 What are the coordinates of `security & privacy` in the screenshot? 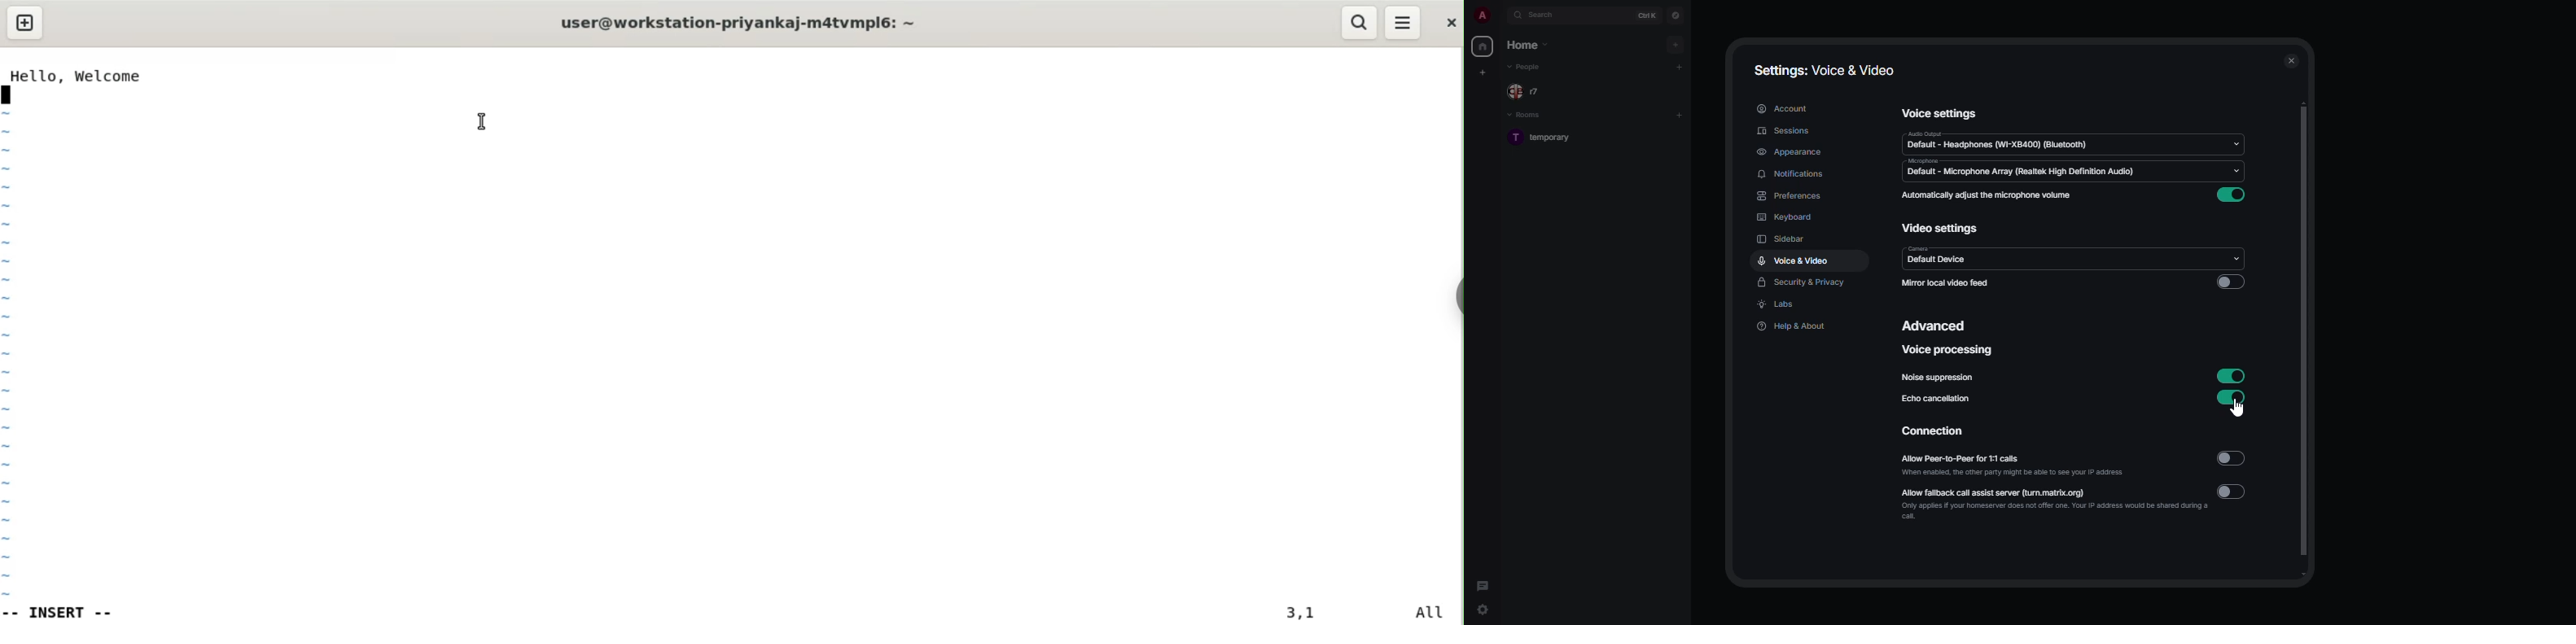 It's located at (1803, 282).